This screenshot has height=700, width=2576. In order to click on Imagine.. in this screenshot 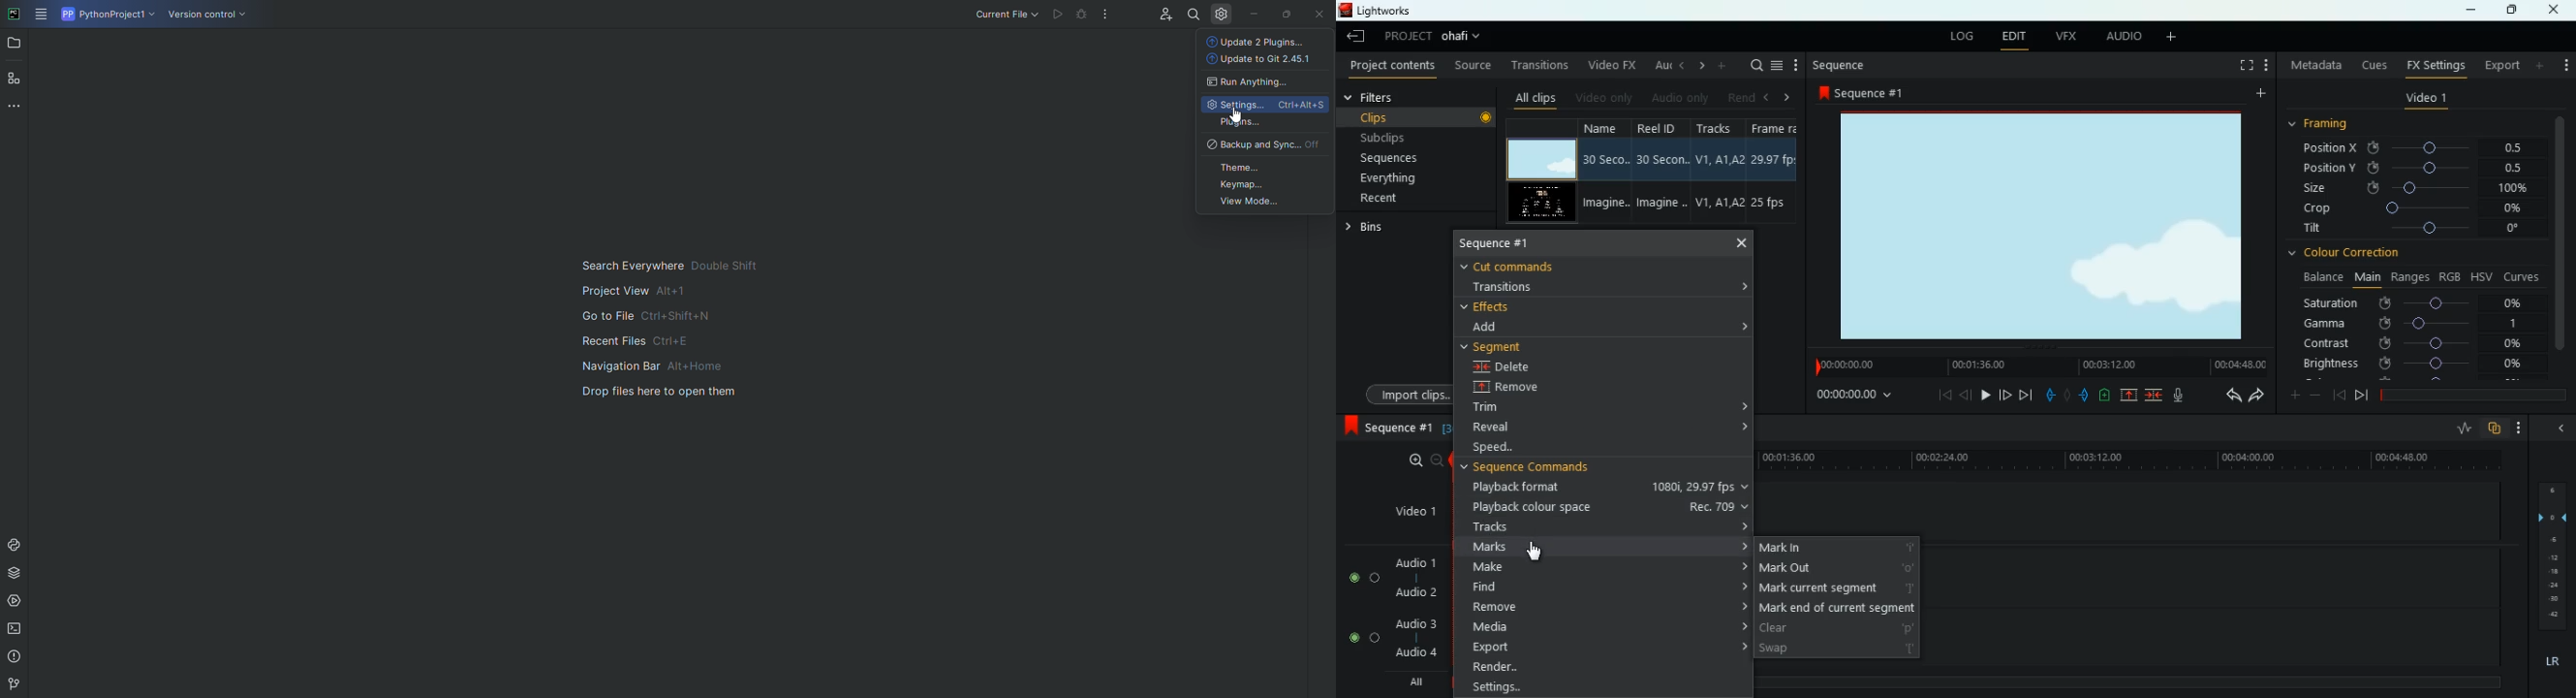, I will do `click(1665, 206)`.